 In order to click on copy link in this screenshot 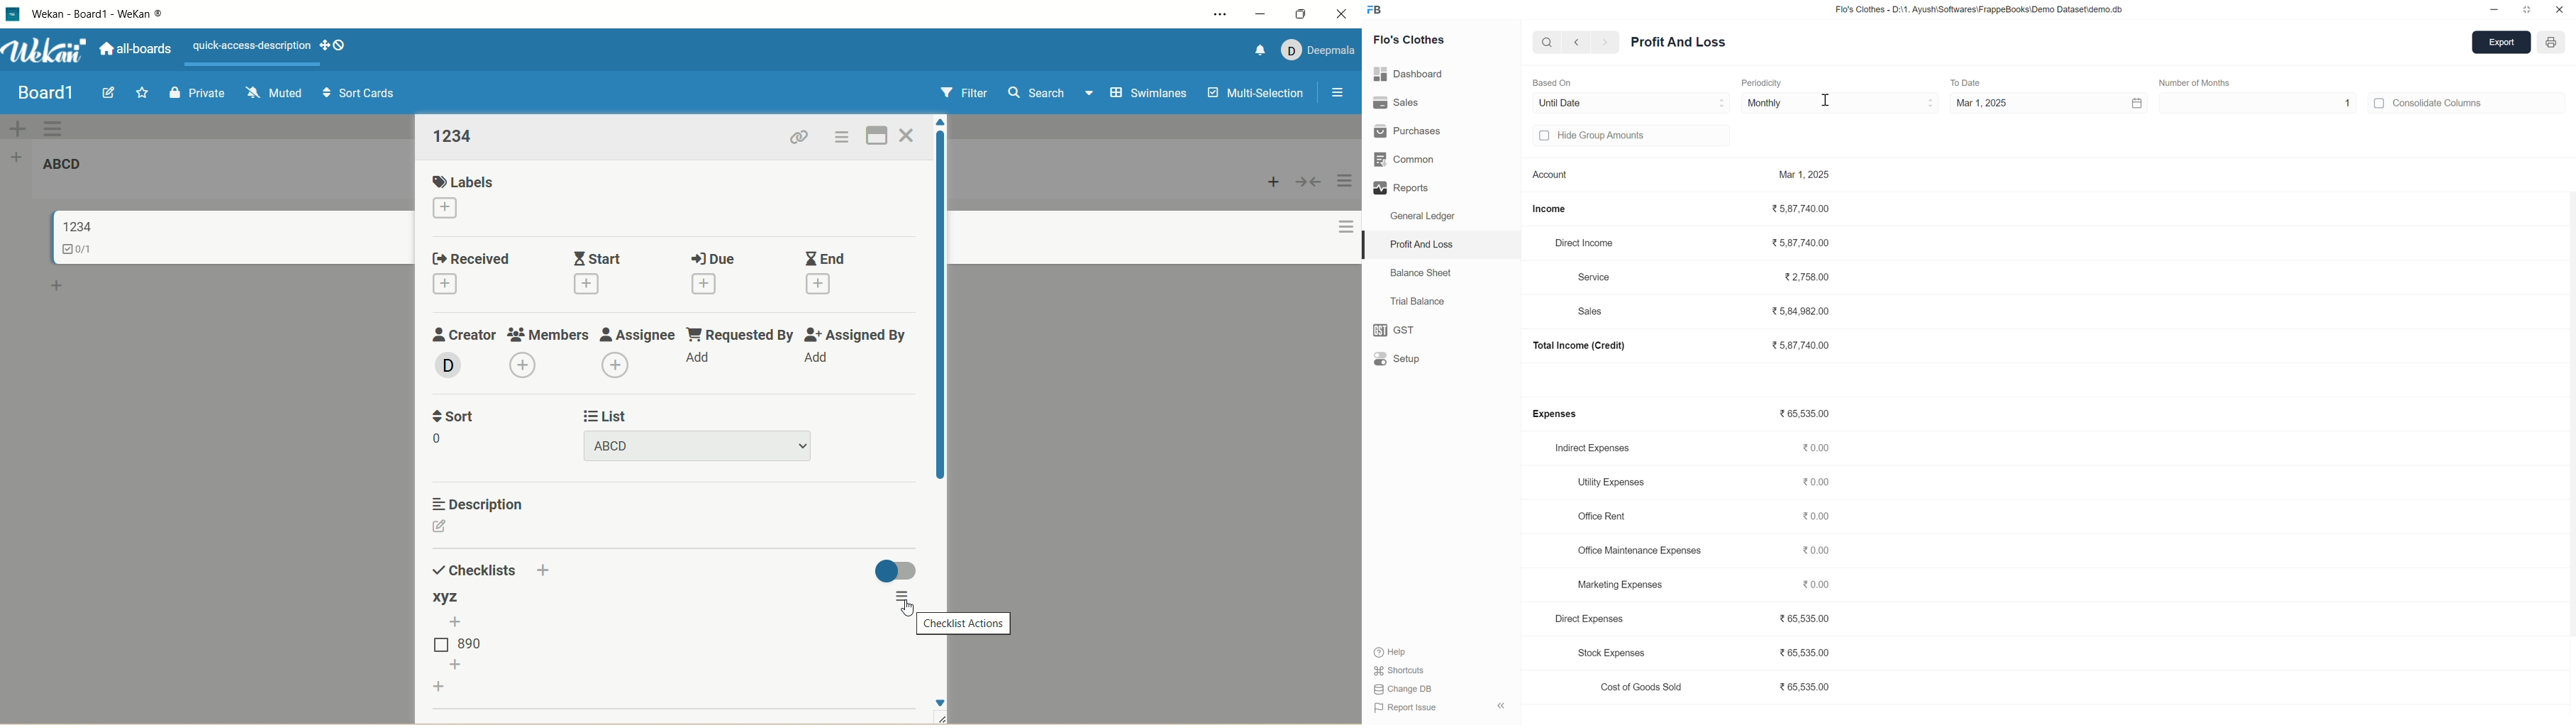, I will do `click(801, 138)`.